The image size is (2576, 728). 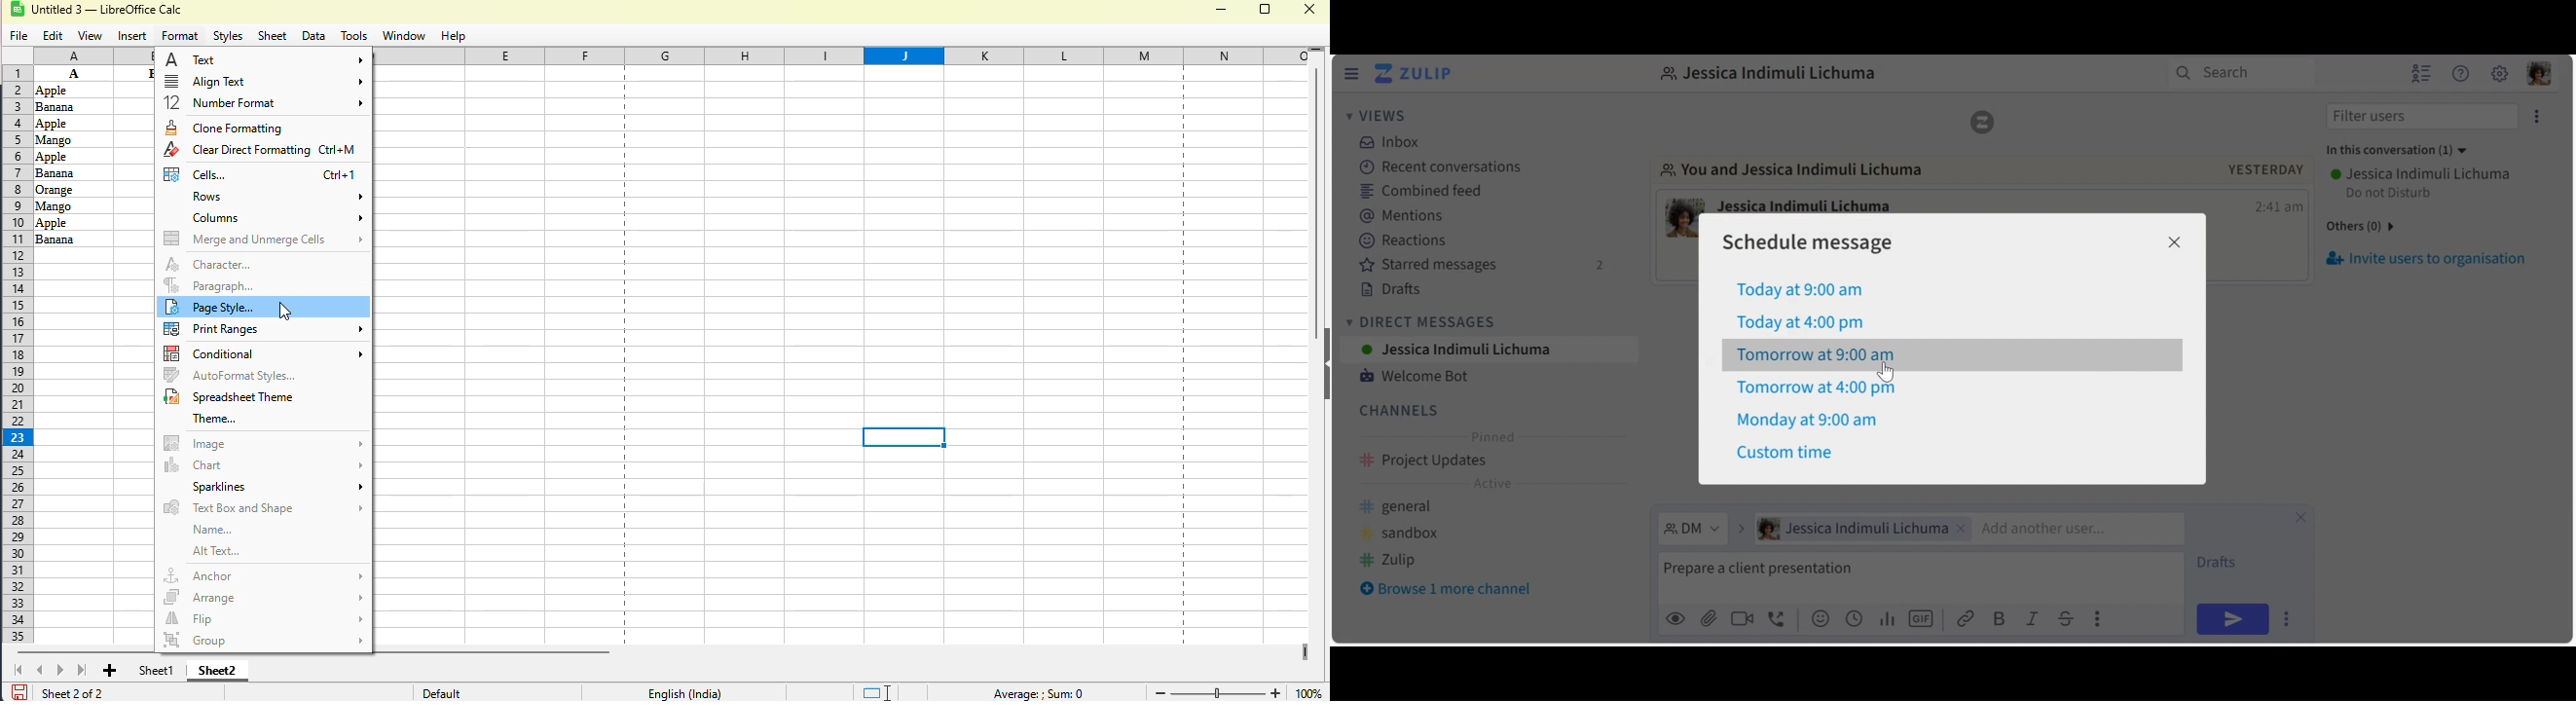 What do you see at coordinates (90, 36) in the screenshot?
I see `view` at bounding box center [90, 36].